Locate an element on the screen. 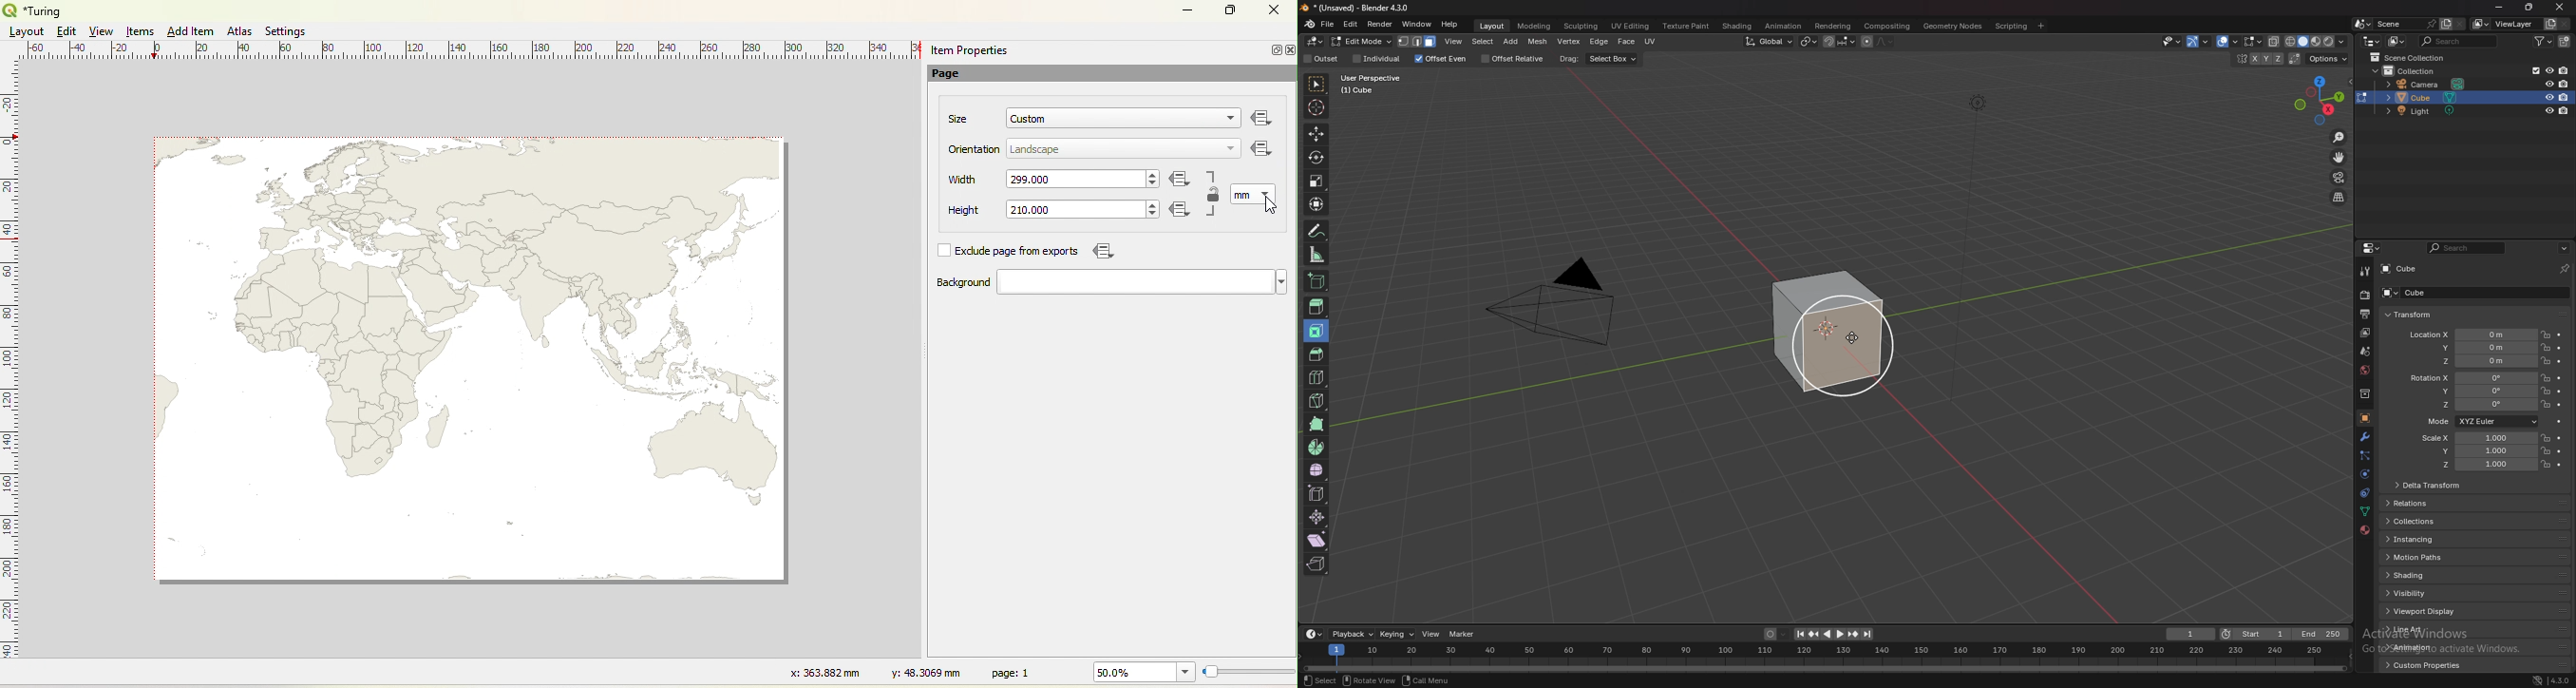 The image size is (2576, 700). Icon is located at coordinates (1101, 251).